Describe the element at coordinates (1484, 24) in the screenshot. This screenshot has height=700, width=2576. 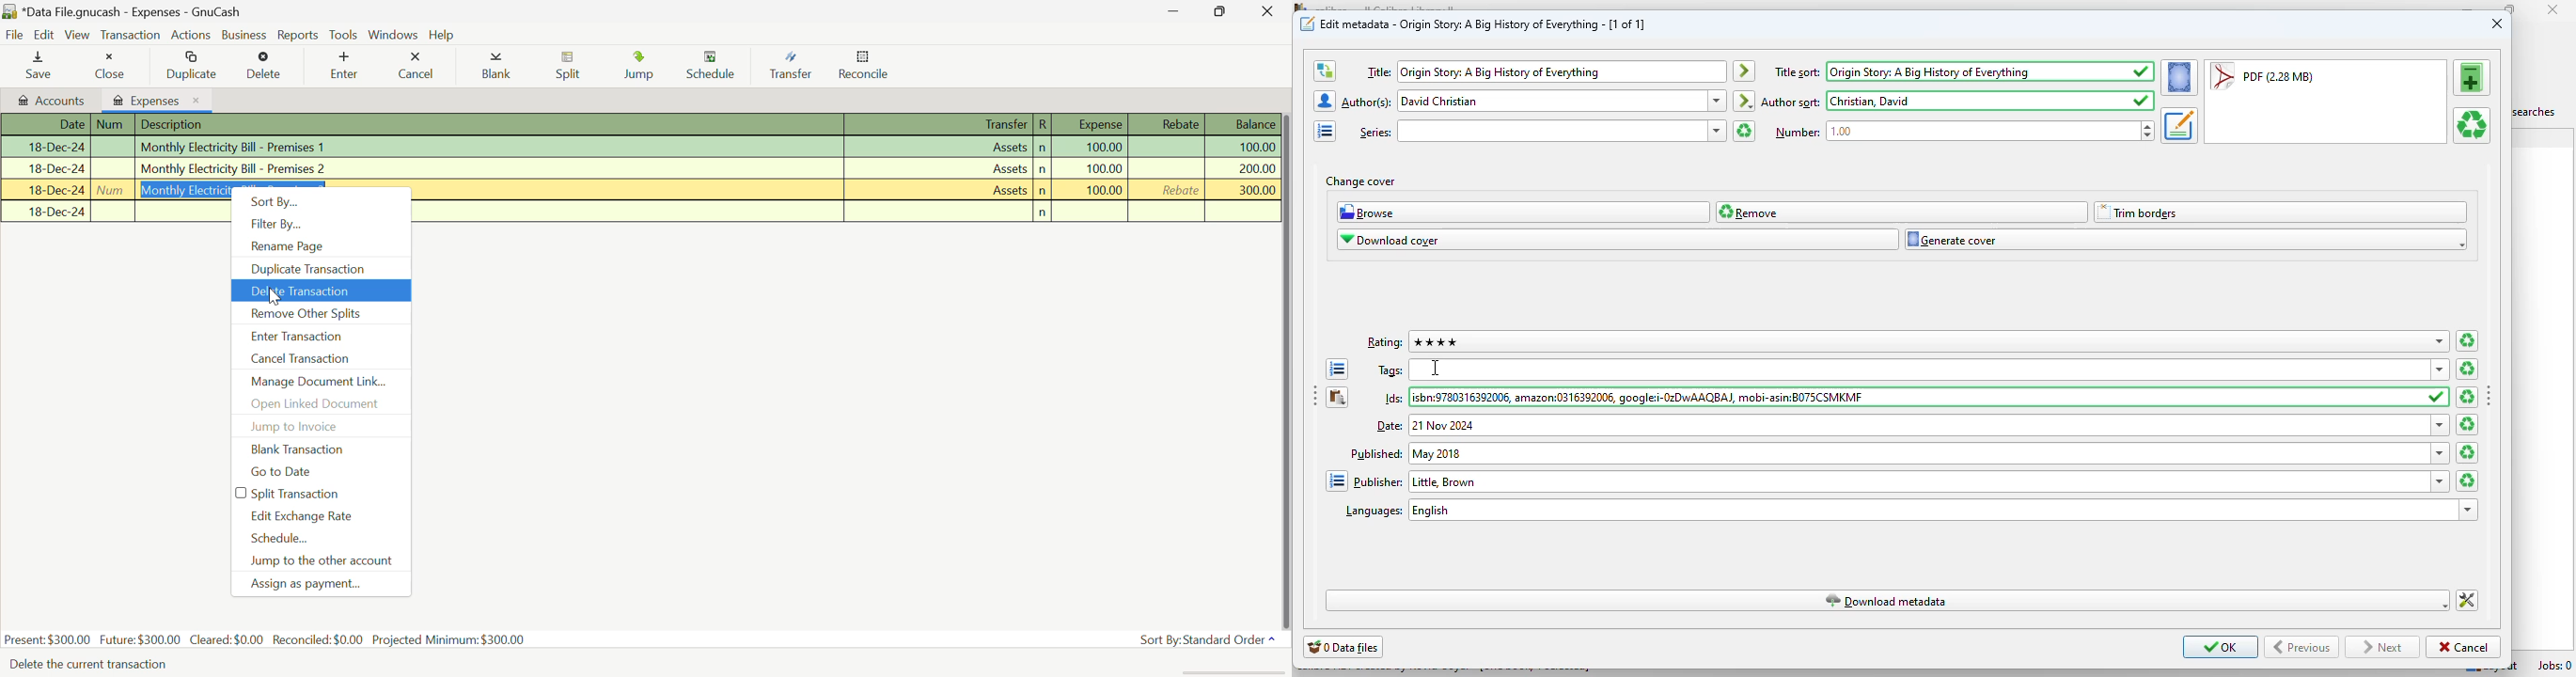
I see `edit metadata - Origin Story: A Big History of Everything - [1 of 1]` at that location.